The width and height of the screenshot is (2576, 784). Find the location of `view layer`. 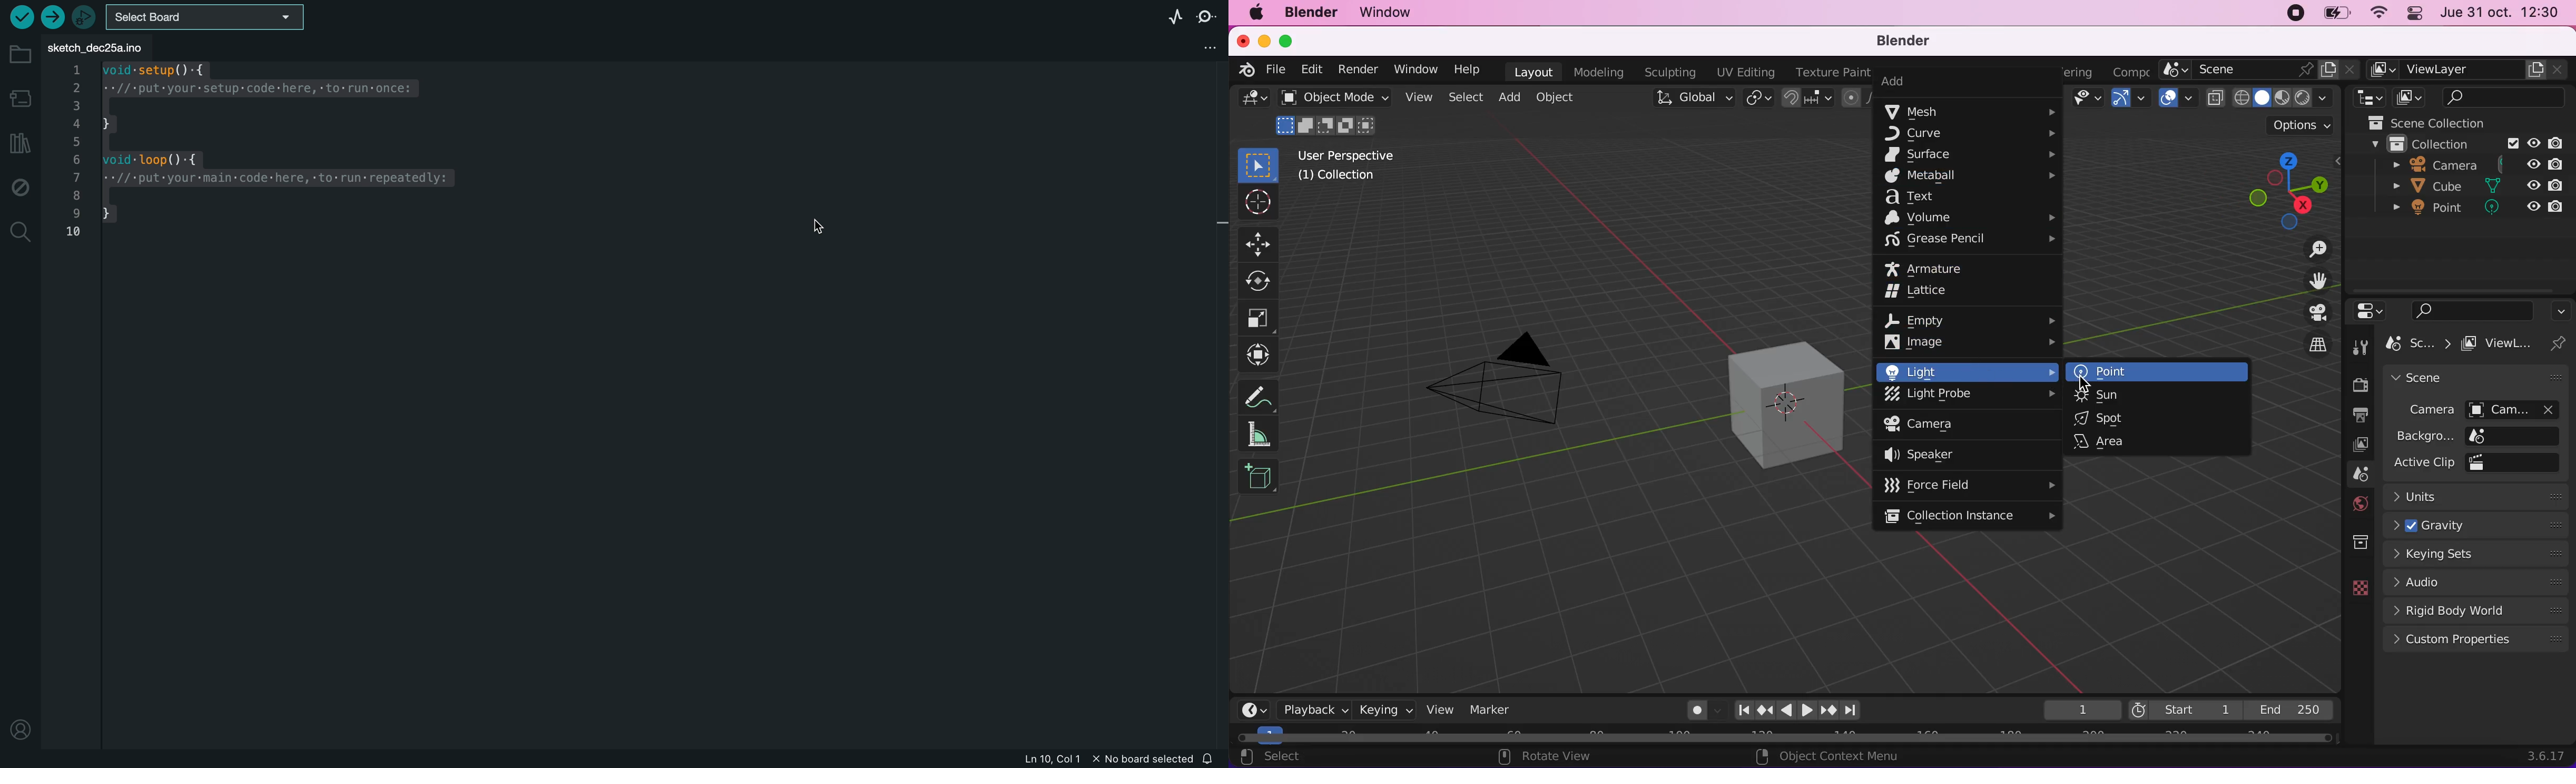

view layer is located at coordinates (2469, 68).